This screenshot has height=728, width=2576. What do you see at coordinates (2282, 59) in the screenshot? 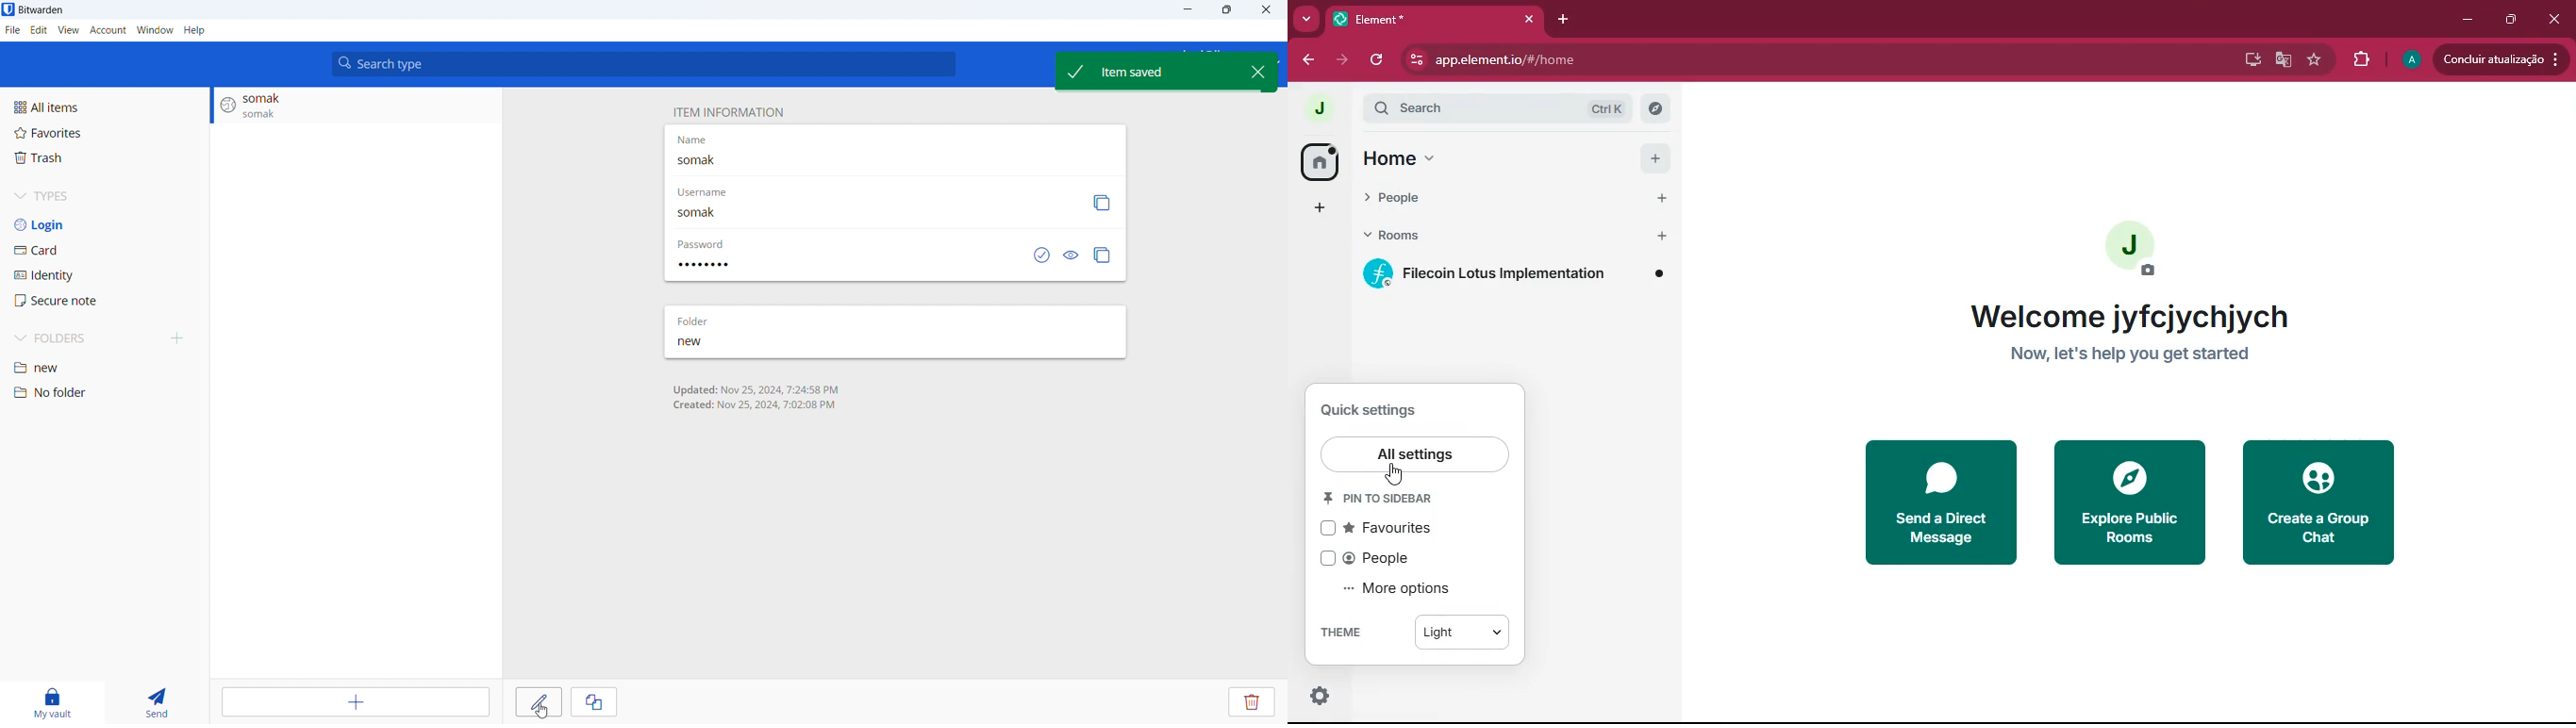
I see `google translate` at bounding box center [2282, 59].